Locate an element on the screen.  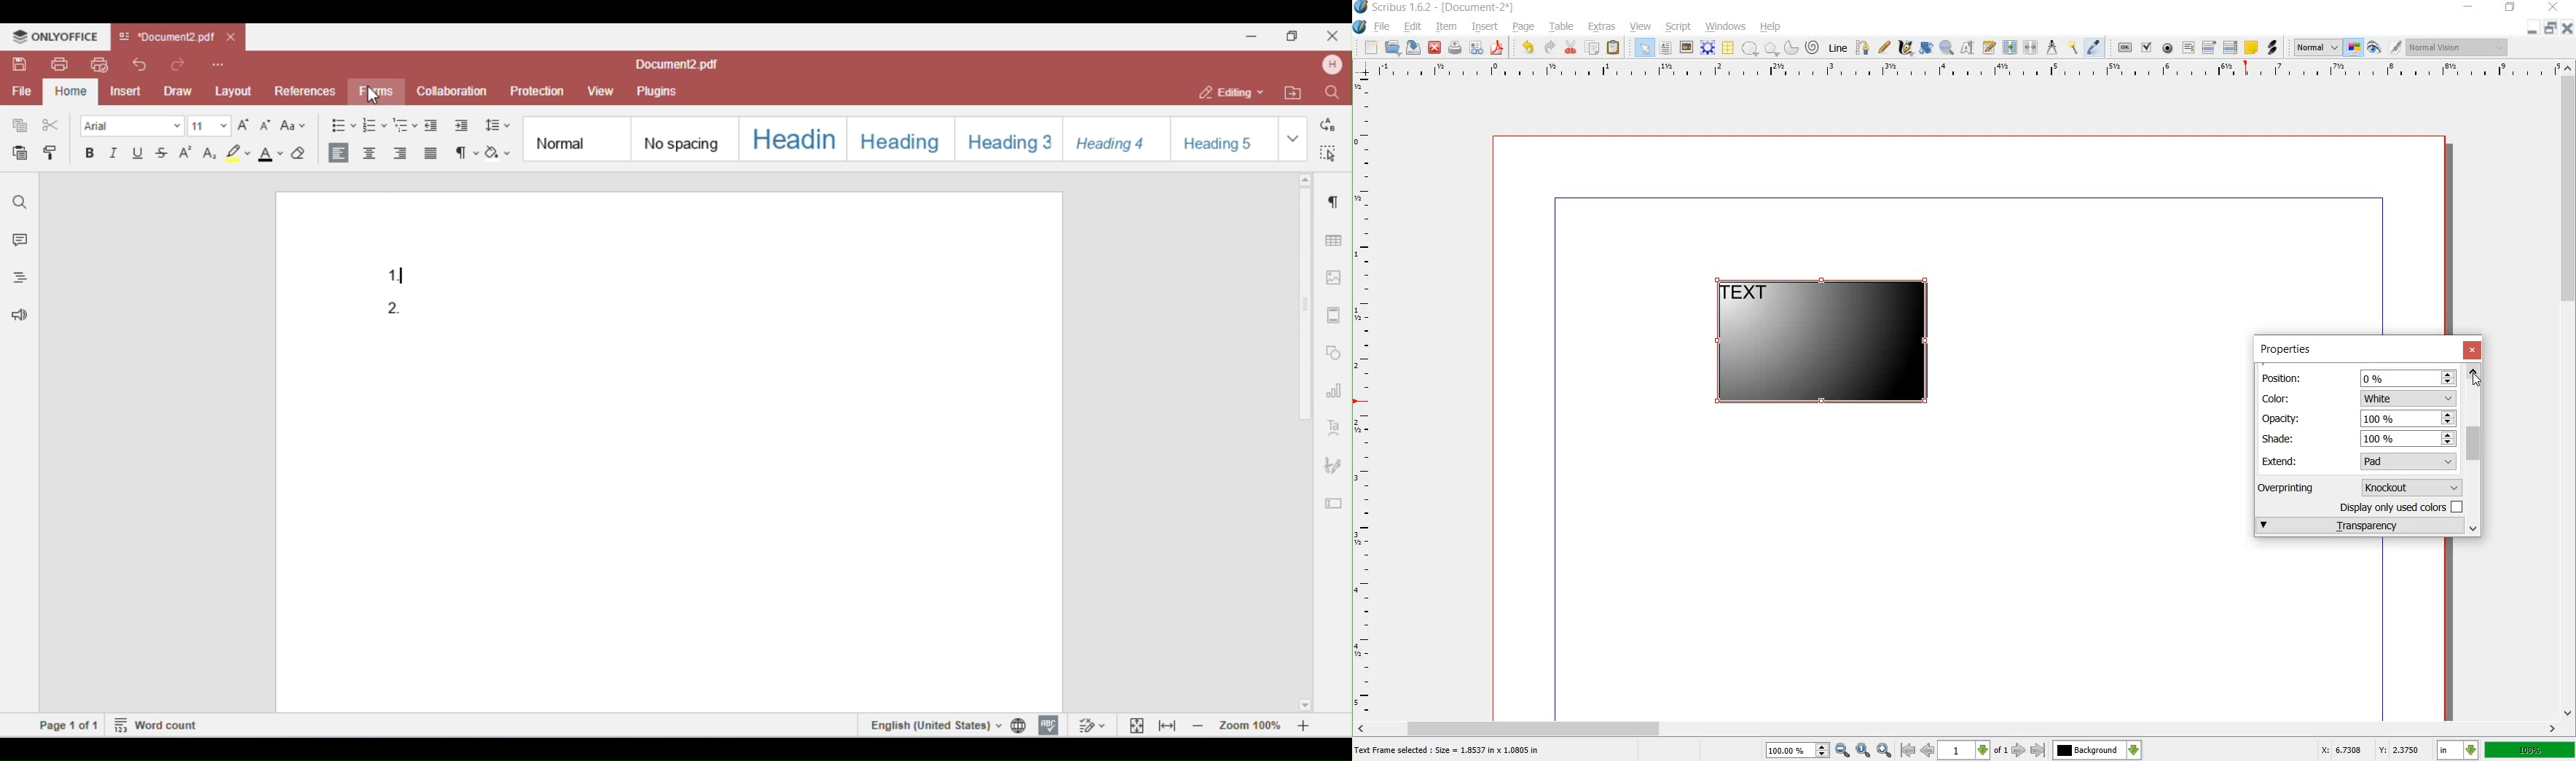
bezier curve is located at coordinates (1864, 49).